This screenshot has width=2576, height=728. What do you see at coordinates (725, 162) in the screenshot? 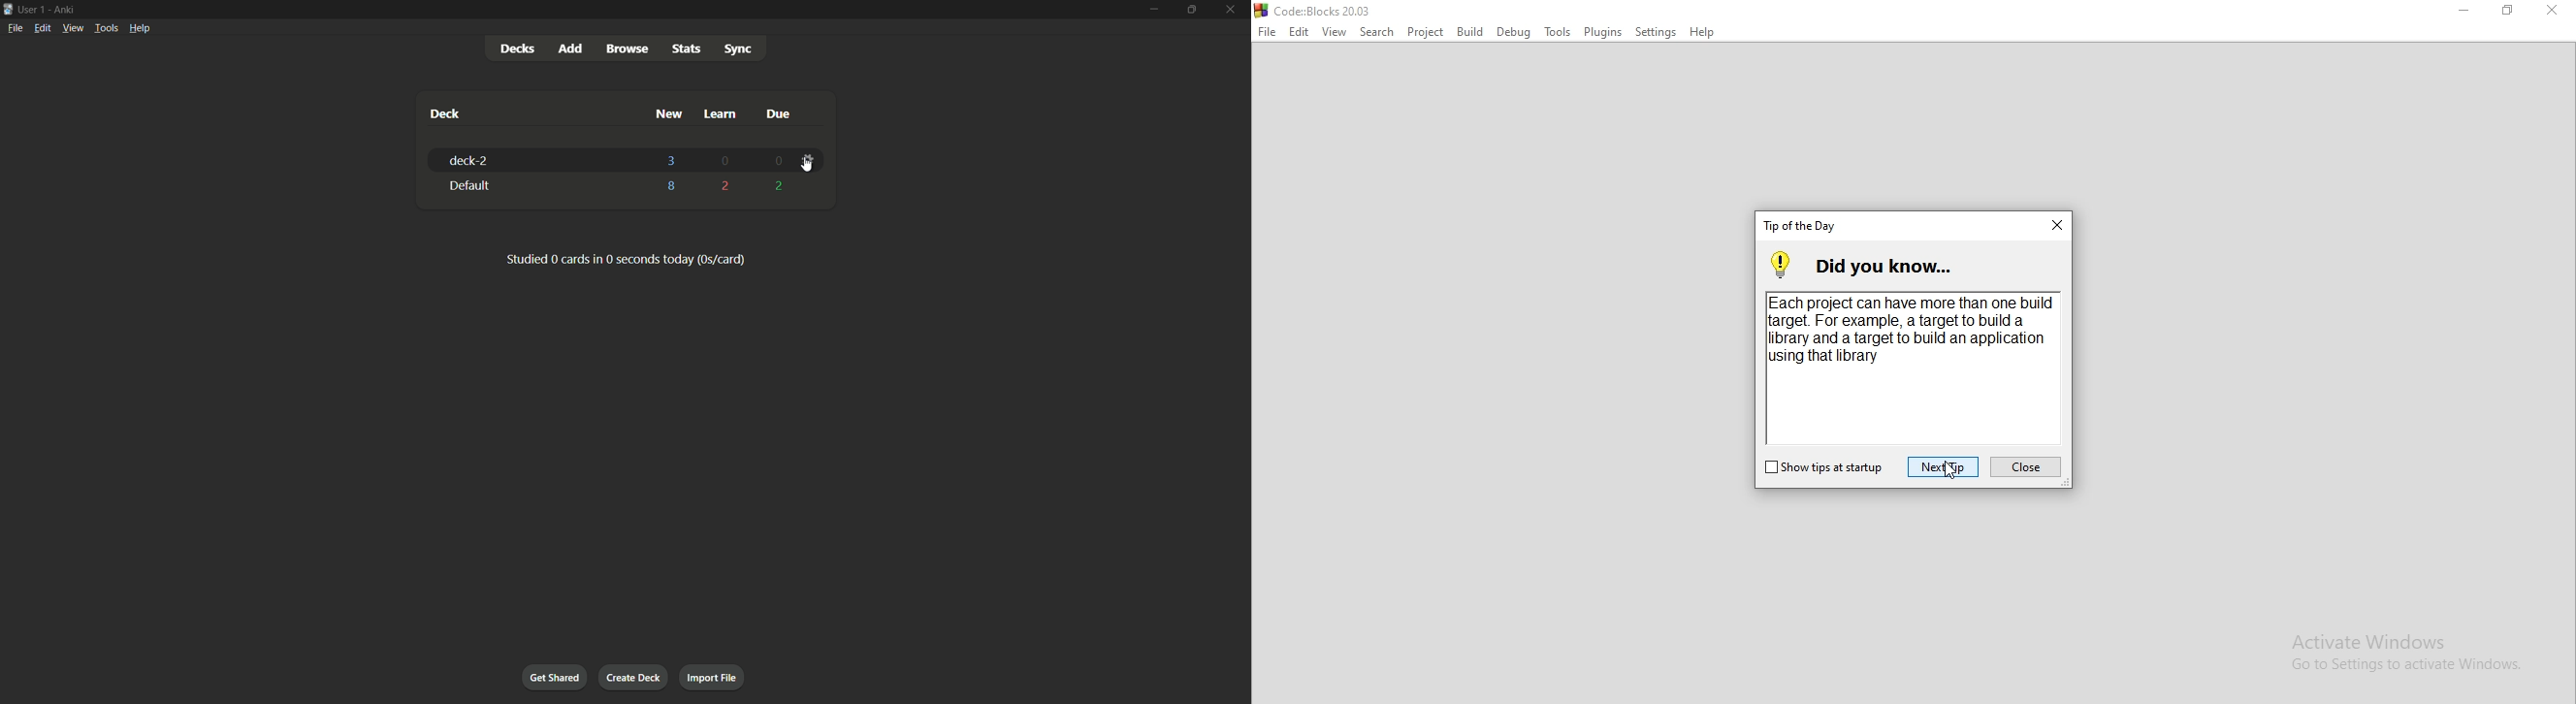
I see `0` at bounding box center [725, 162].